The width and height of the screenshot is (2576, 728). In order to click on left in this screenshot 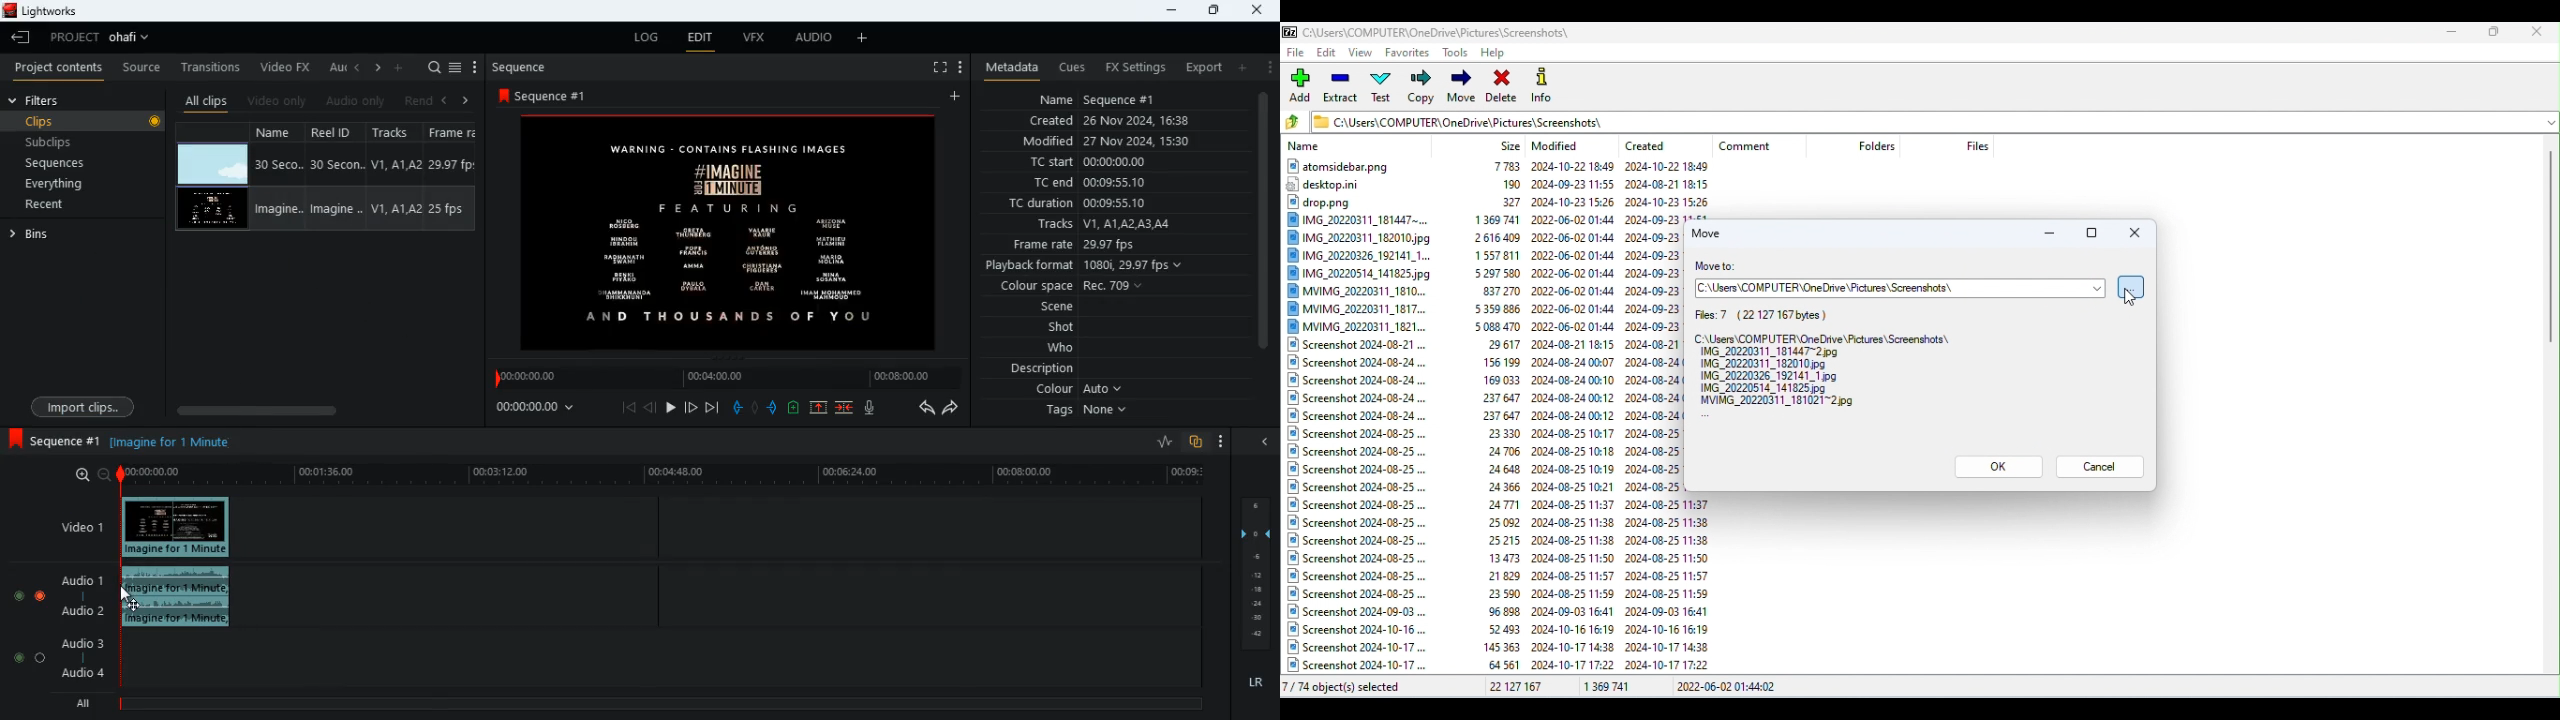, I will do `click(358, 67)`.